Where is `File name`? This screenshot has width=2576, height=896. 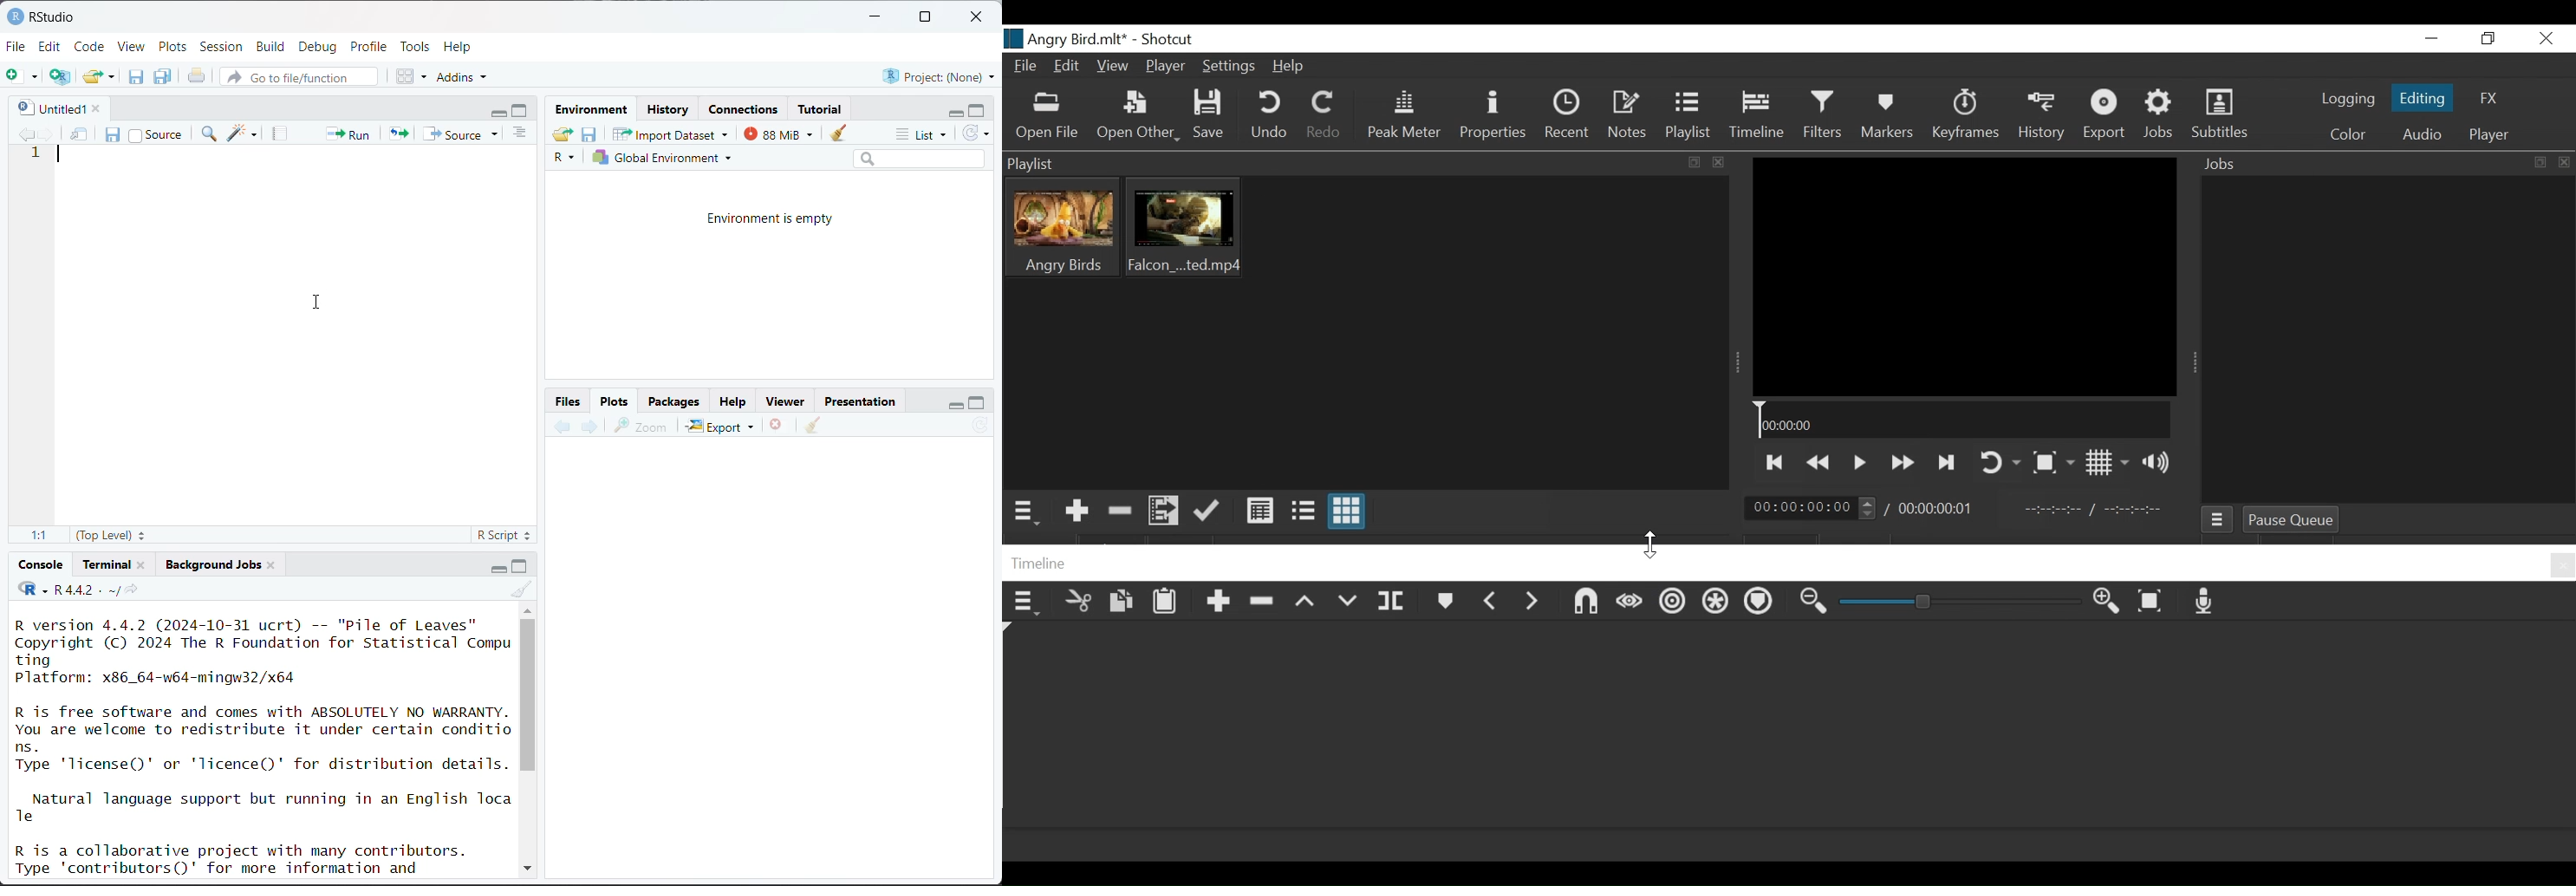 File name is located at coordinates (1065, 39).